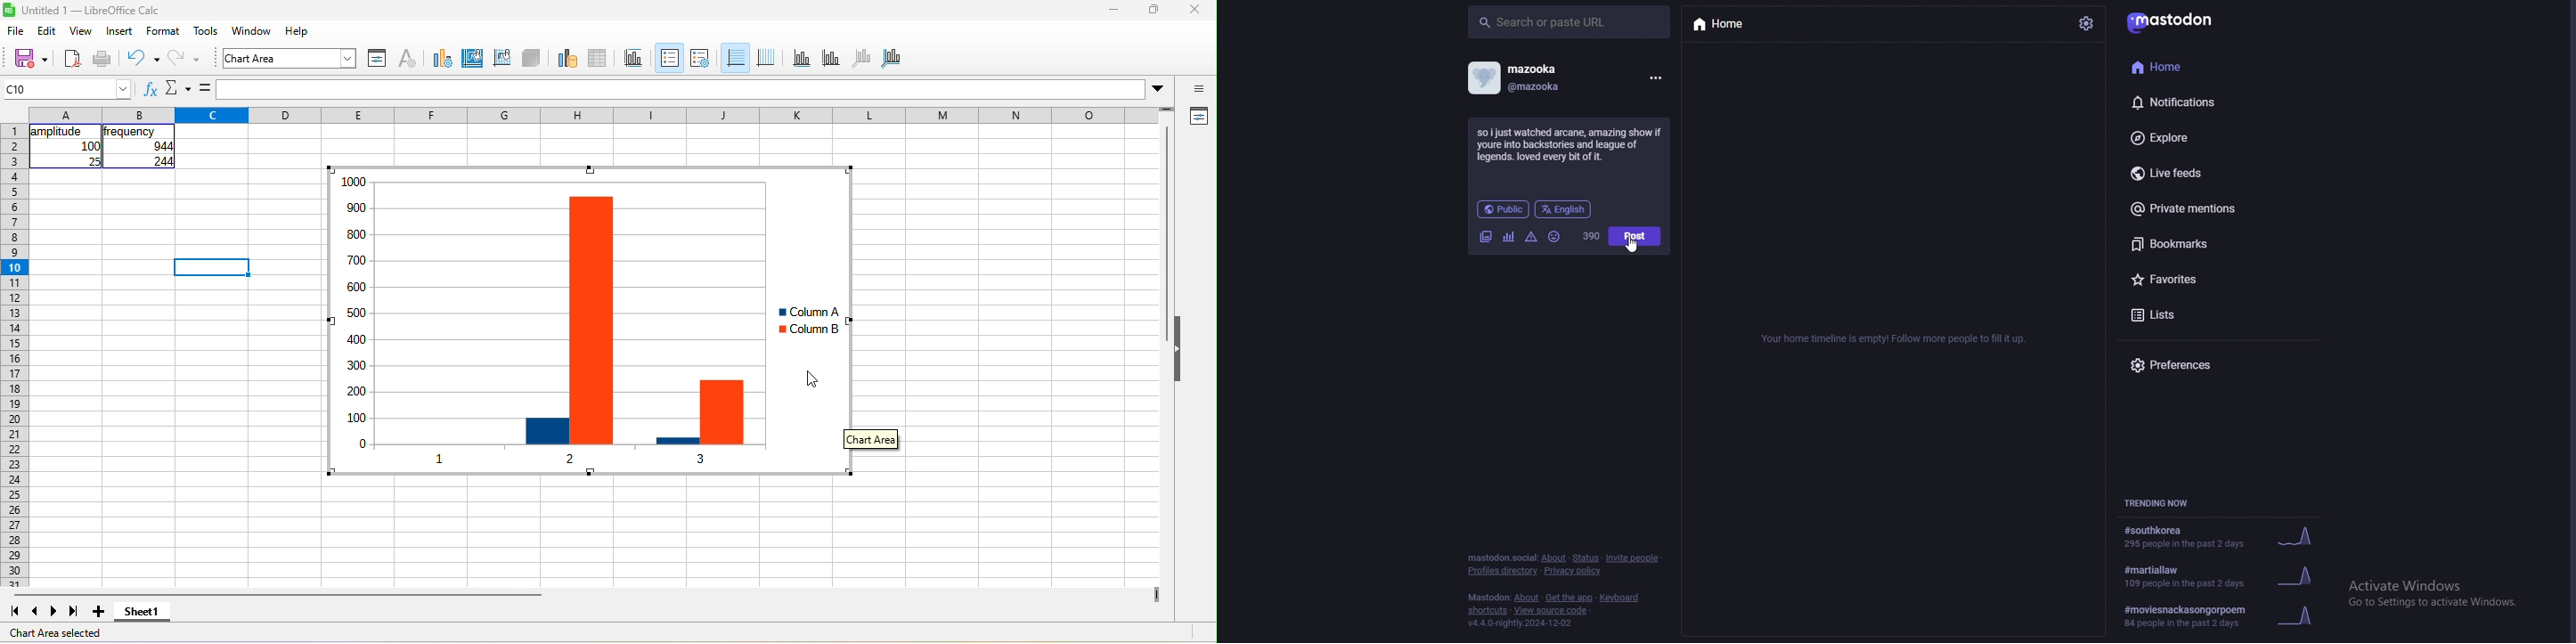 The height and width of the screenshot is (644, 2576). Describe the element at coordinates (681, 89) in the screenshot. I see `formula bar` at that location.